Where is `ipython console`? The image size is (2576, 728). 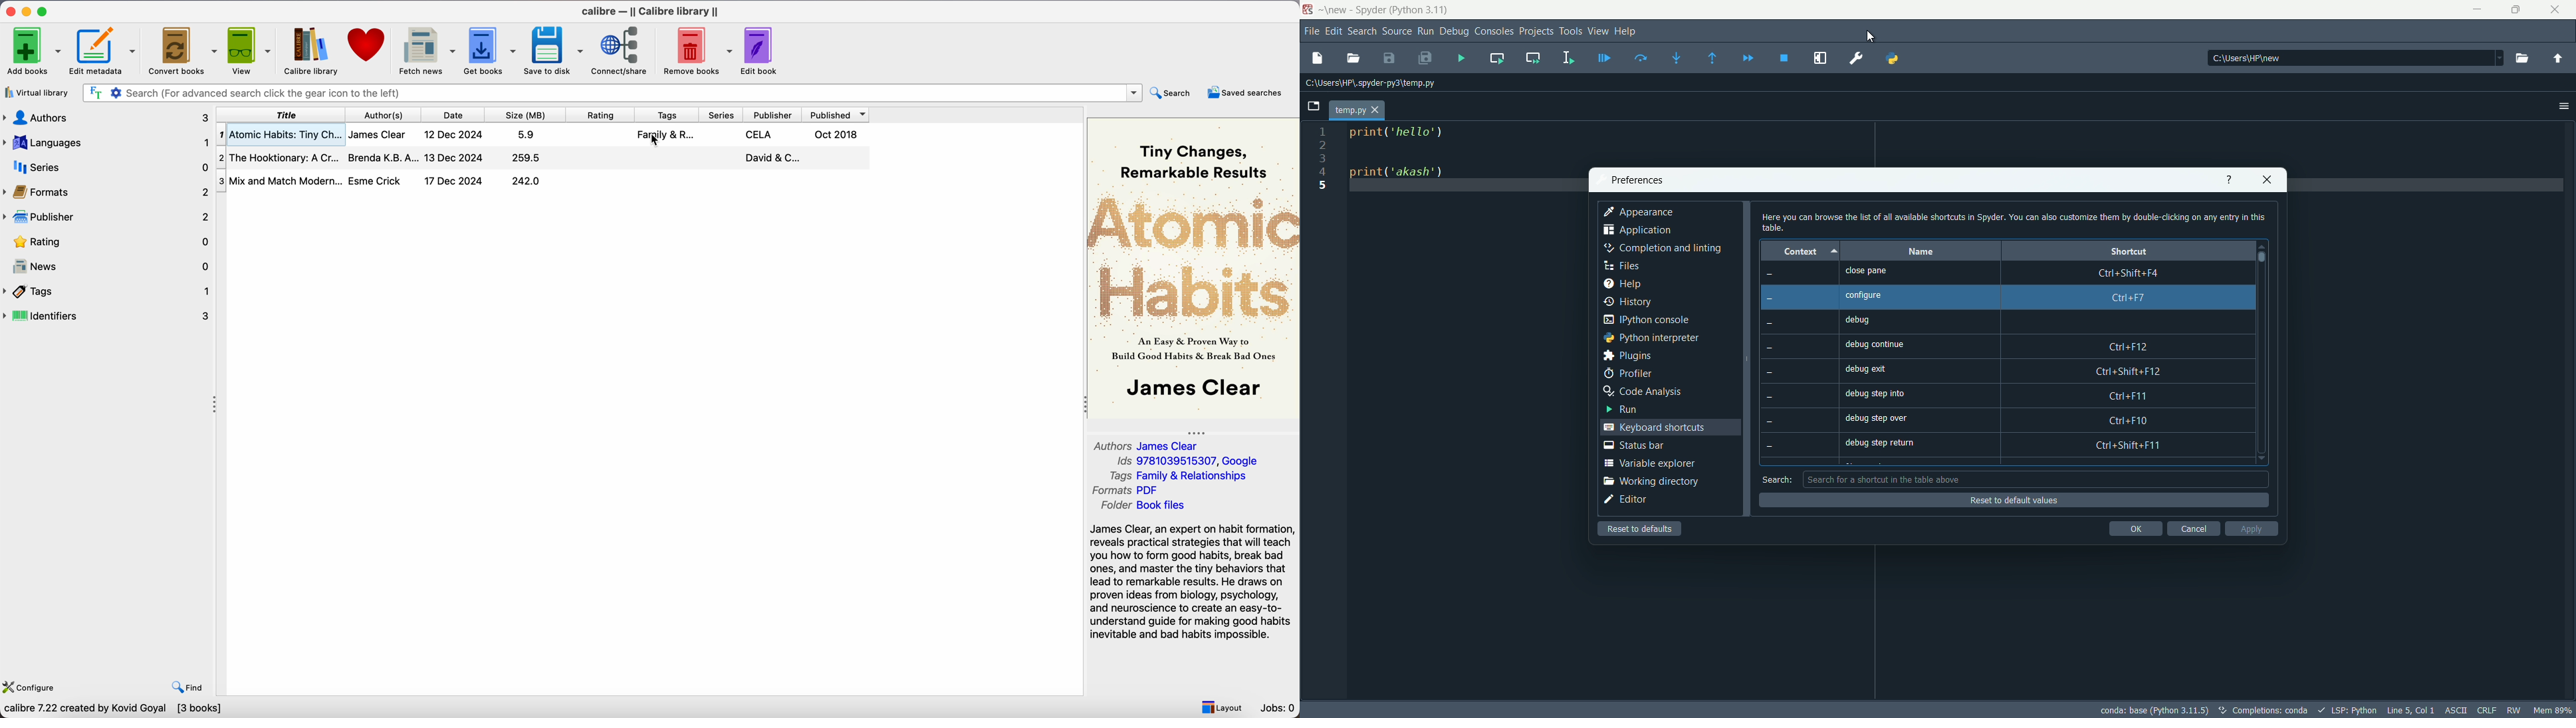 ipython console is located at coordinates (1646, 320).